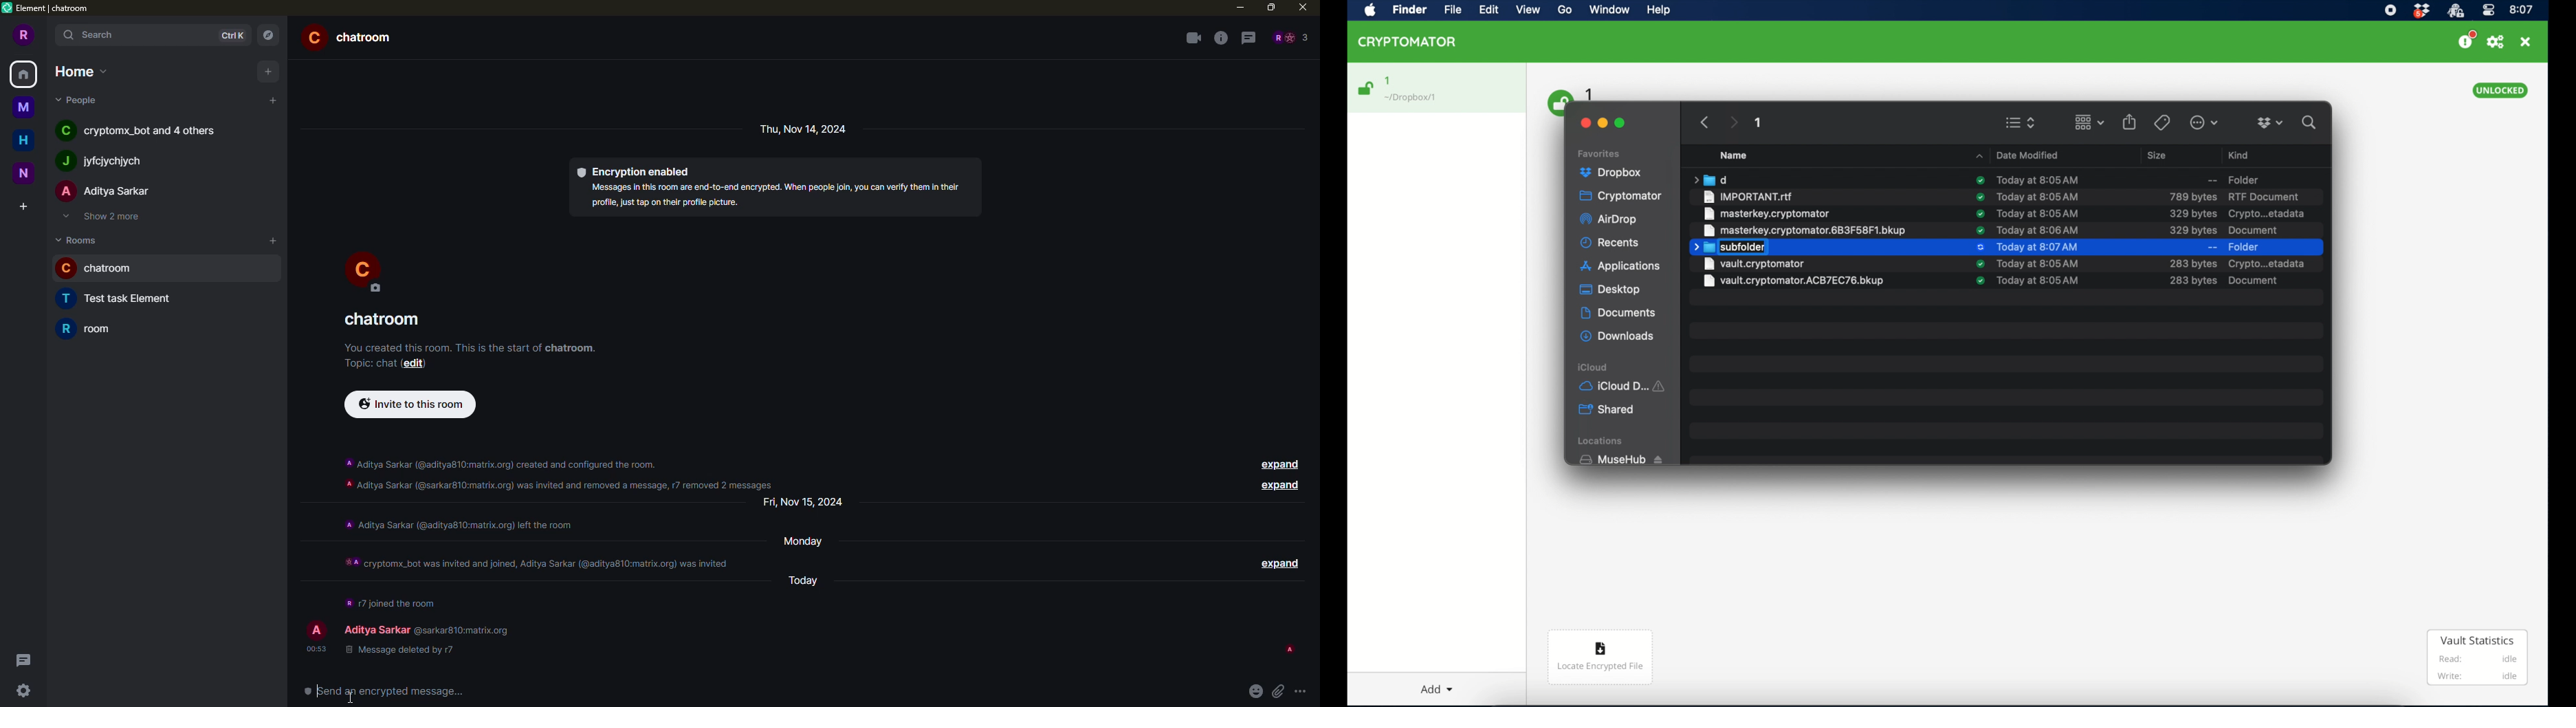 Image resolution: width=2576 pixels, height=728 pixels. I want to click on support us, so click(2466, 40).